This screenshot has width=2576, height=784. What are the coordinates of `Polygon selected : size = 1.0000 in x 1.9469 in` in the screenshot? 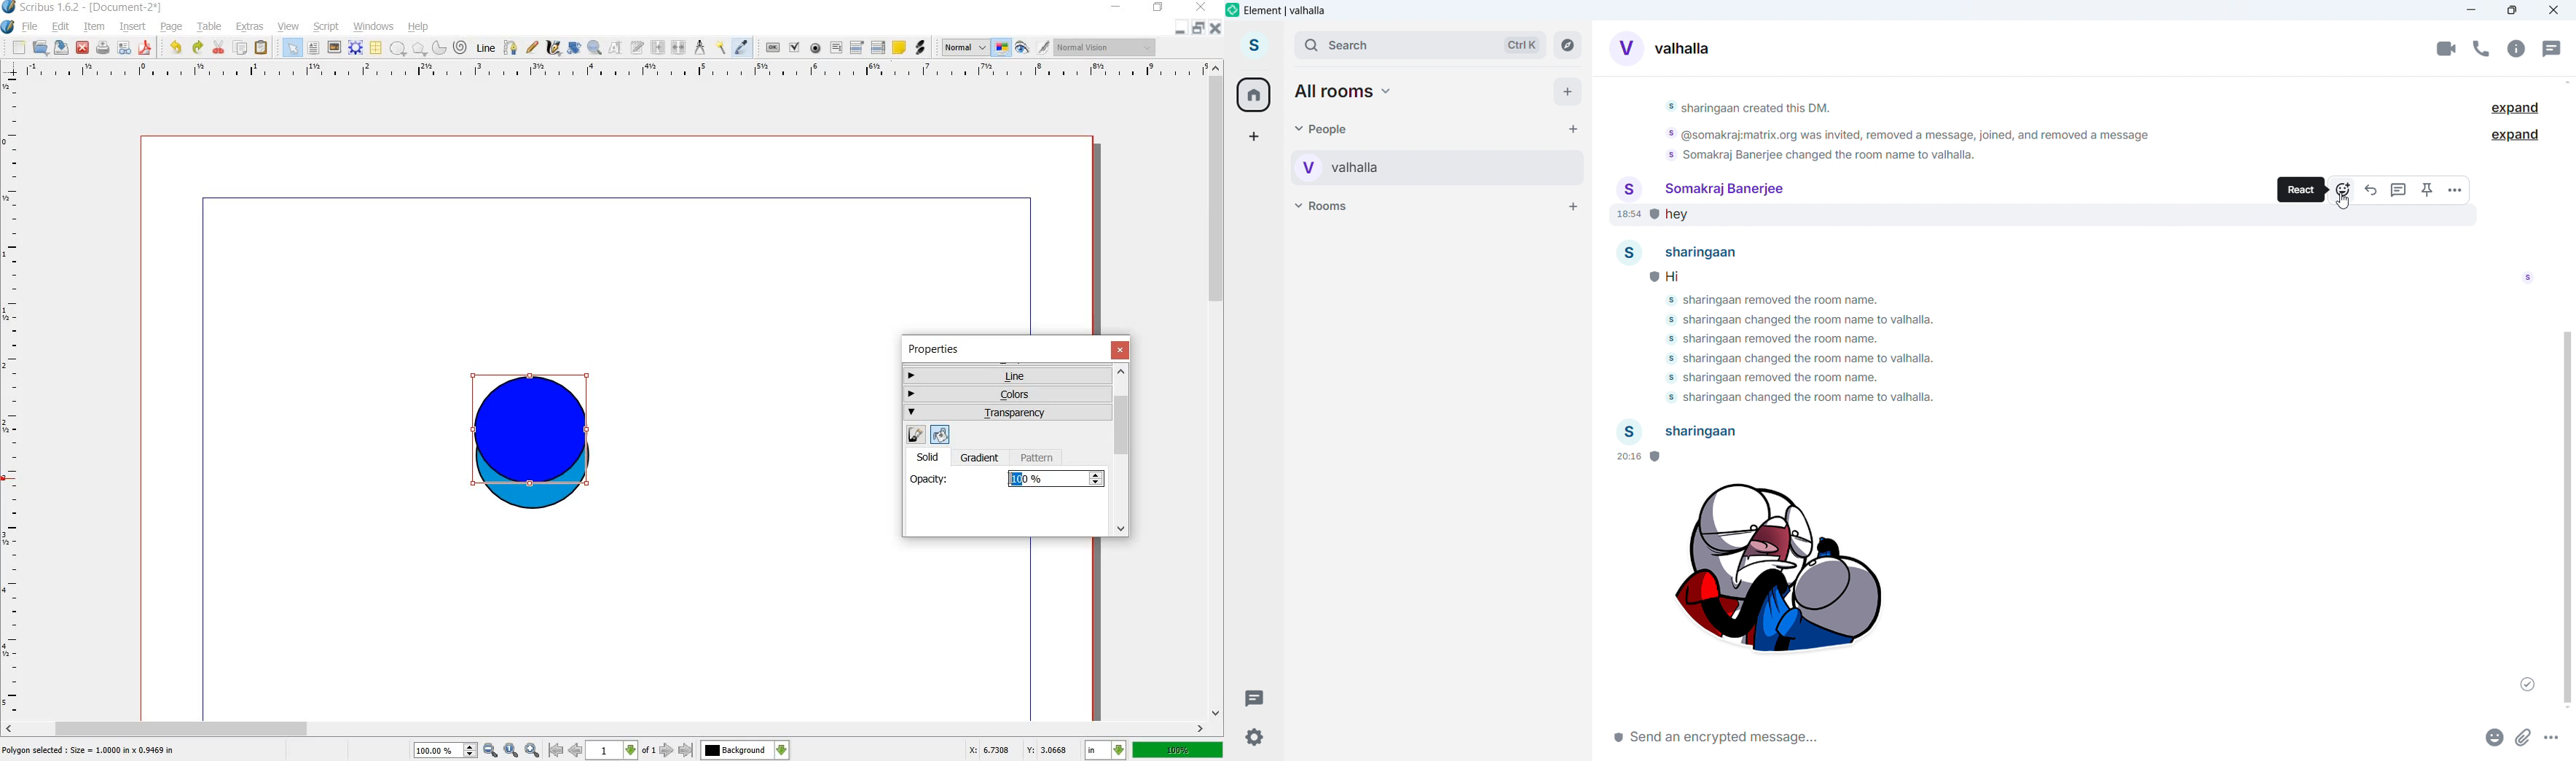 It's located at (90, 749).